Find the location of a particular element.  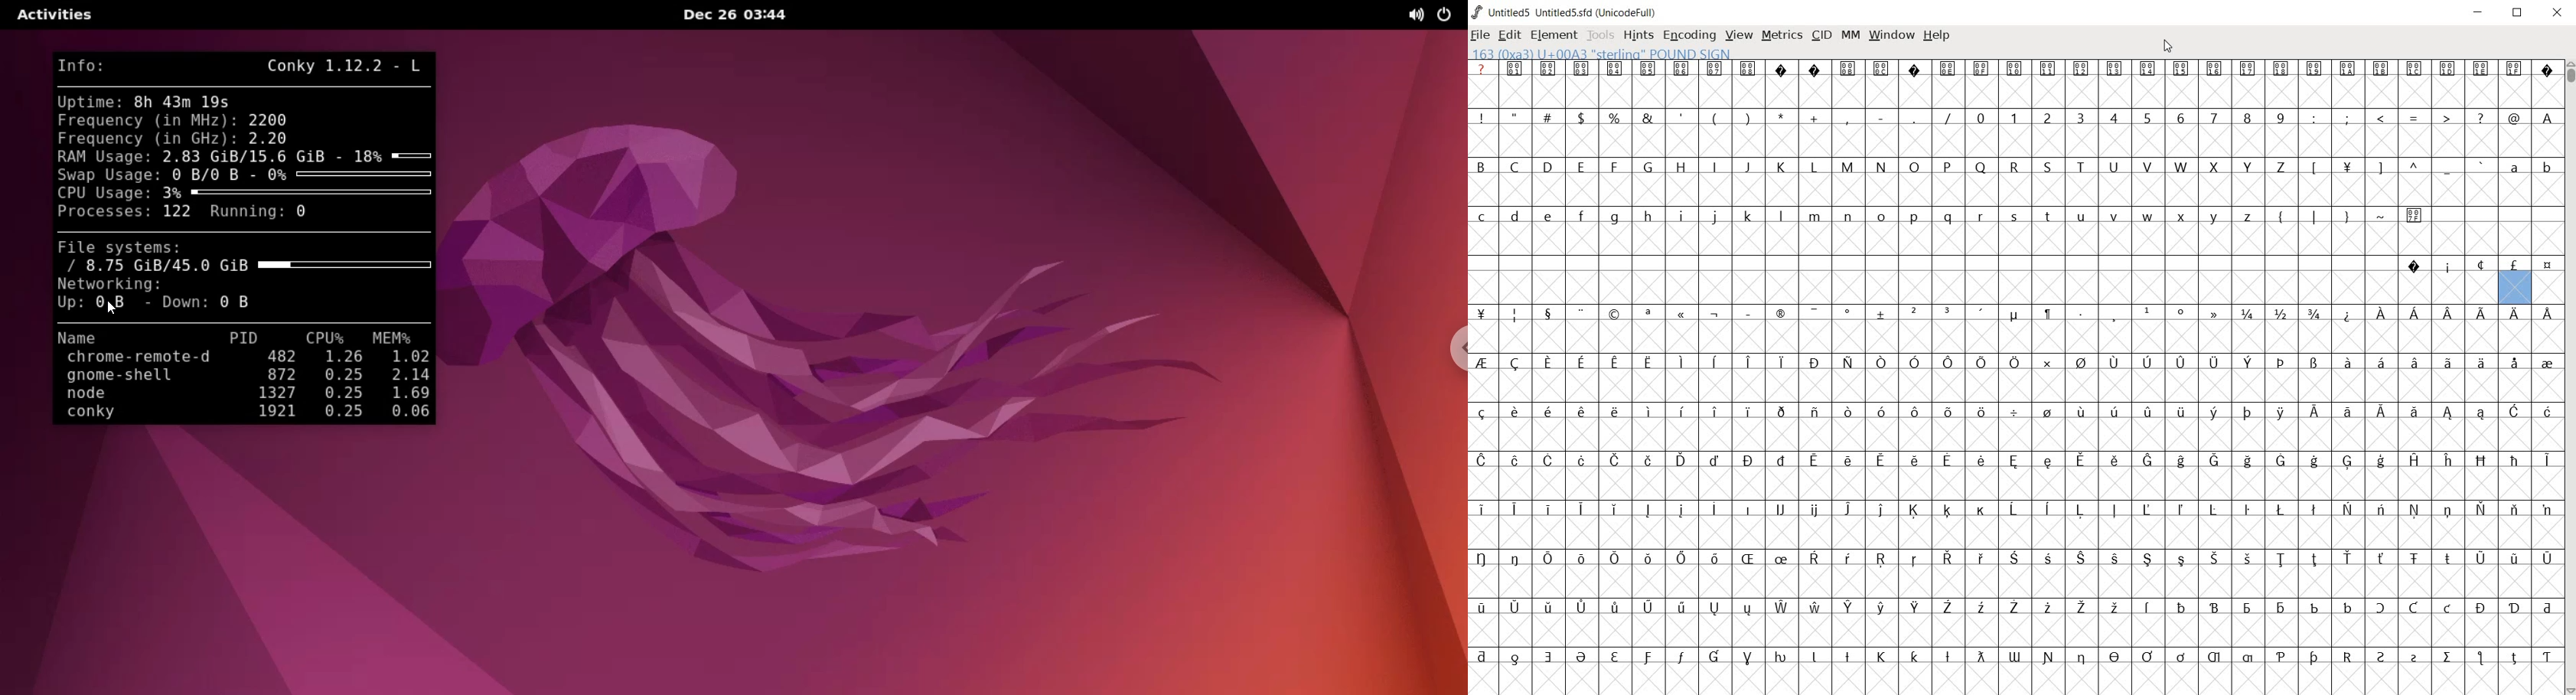

Symbol is located at coordinates (1715, 69).